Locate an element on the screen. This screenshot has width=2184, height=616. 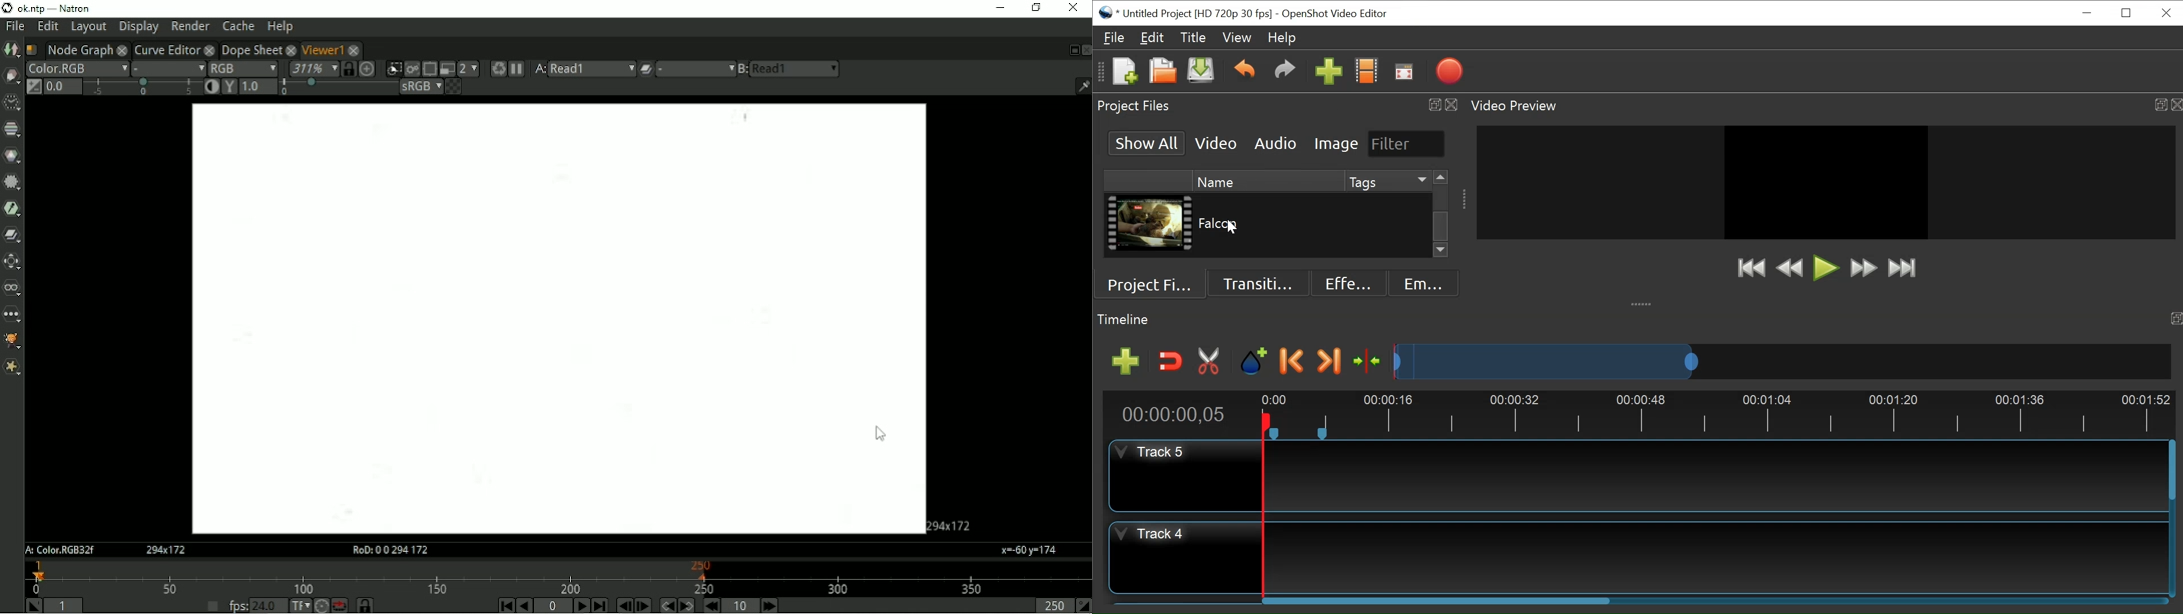
Razor is located at coordinates (1210, 362).